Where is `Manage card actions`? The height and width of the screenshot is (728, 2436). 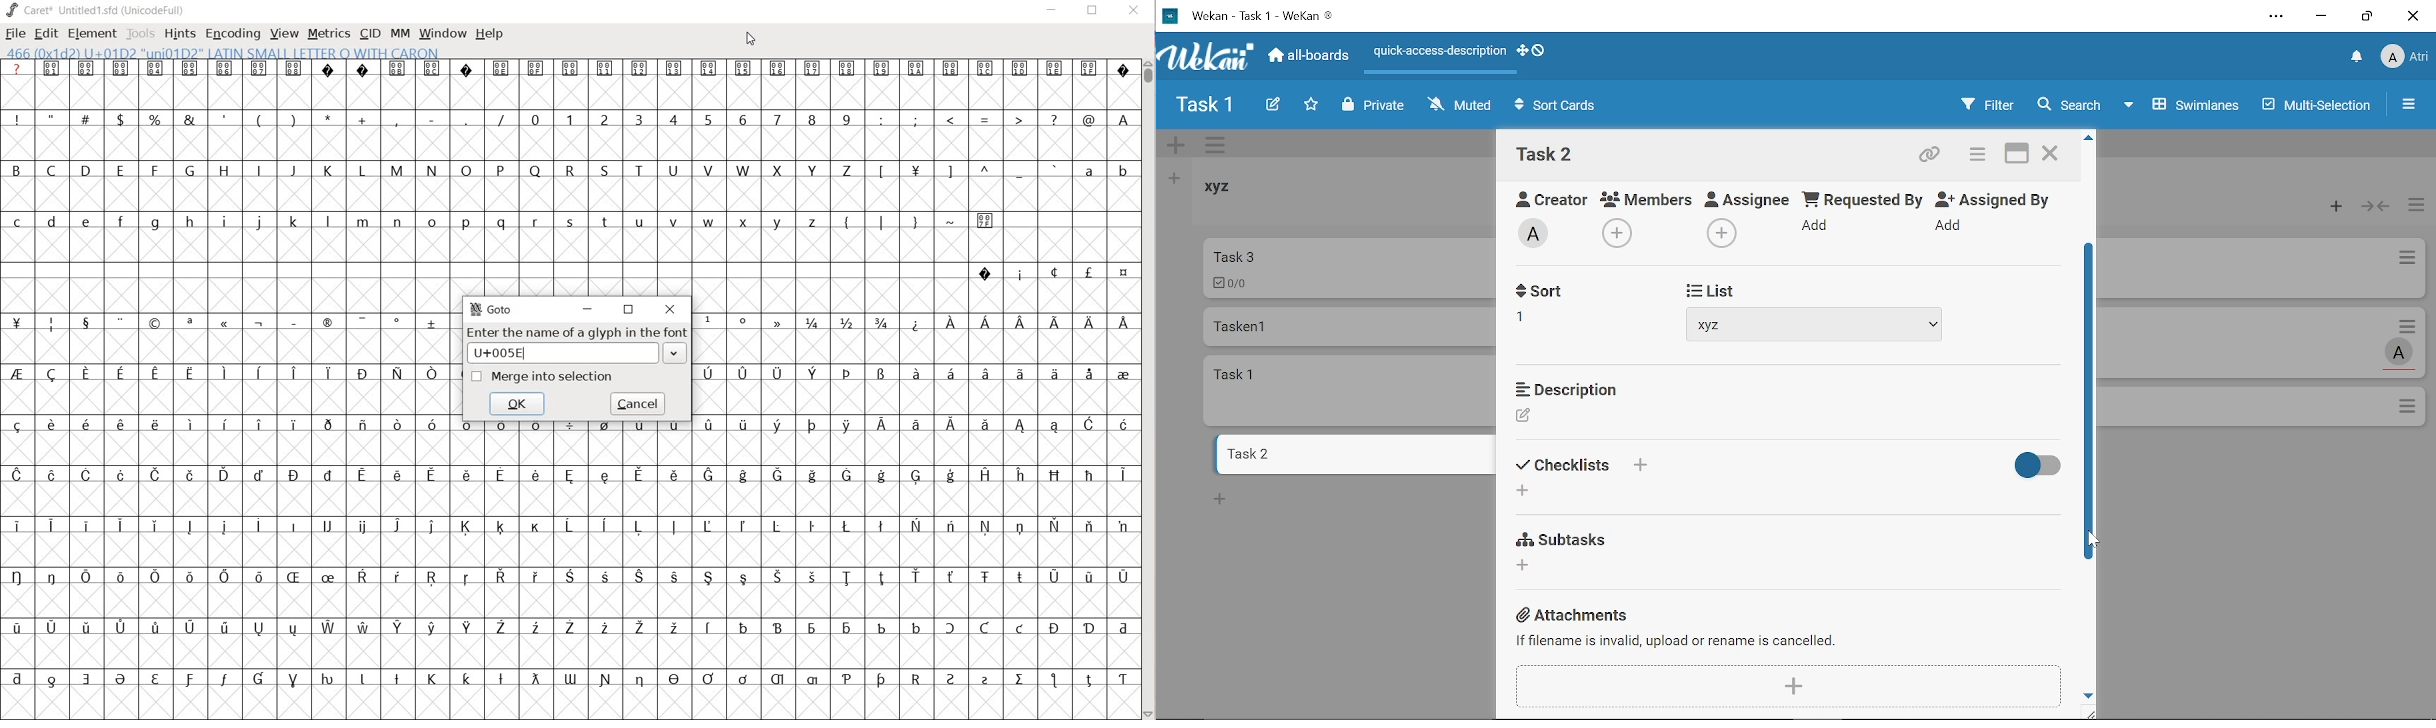 Manage card actions is located at coordinates (2416, 207).